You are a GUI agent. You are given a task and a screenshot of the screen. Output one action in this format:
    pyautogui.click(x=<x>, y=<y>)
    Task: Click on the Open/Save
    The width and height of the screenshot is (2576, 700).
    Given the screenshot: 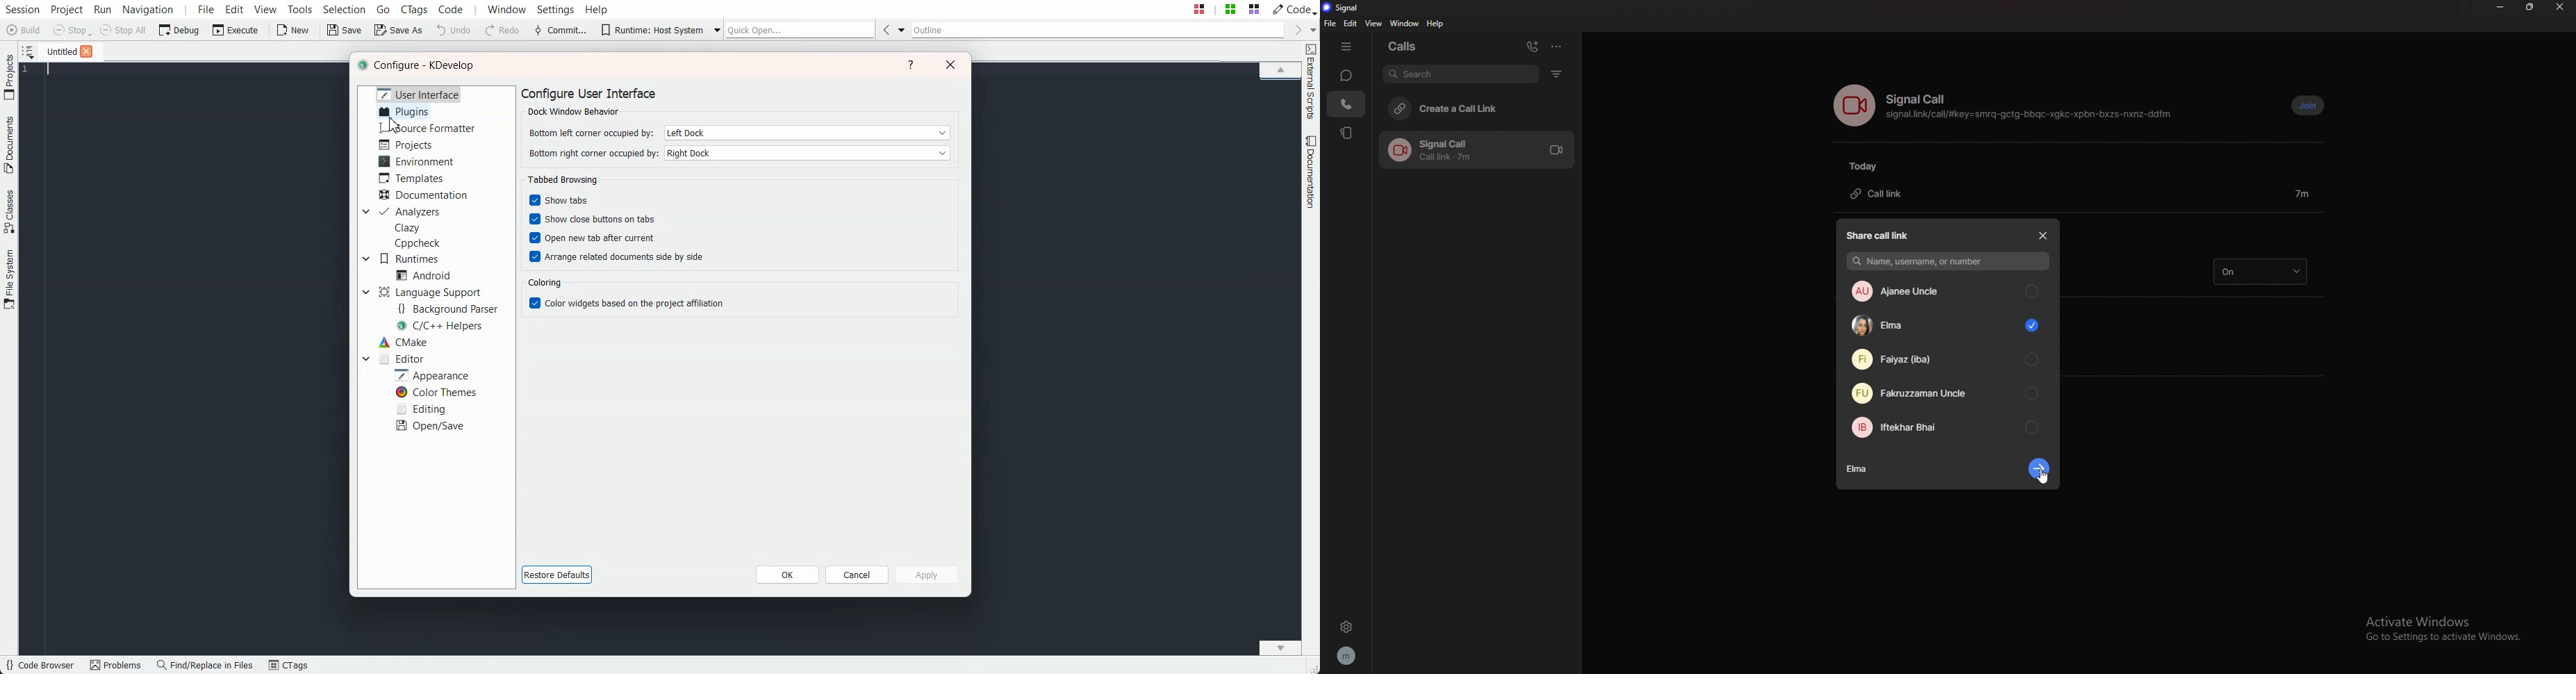 What is the action you would take?
    pyautogui.click(x=431, y=425)
    